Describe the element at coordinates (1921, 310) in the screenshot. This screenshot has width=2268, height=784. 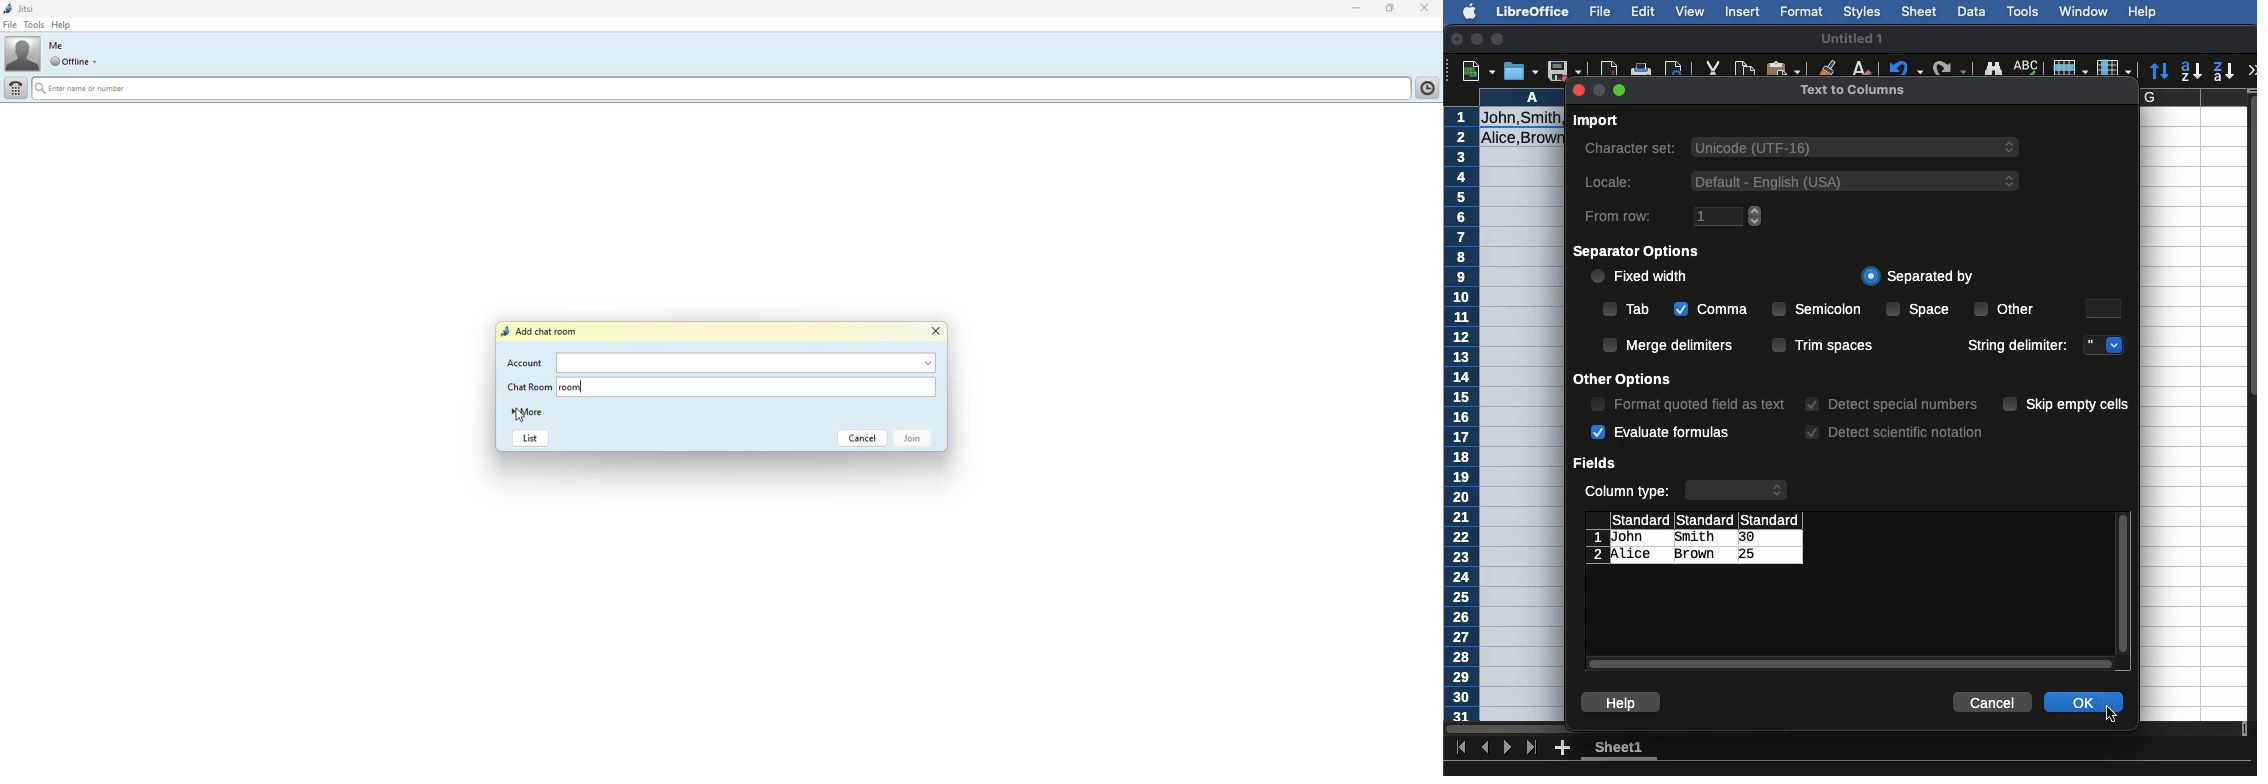
I see `Space` at that location.